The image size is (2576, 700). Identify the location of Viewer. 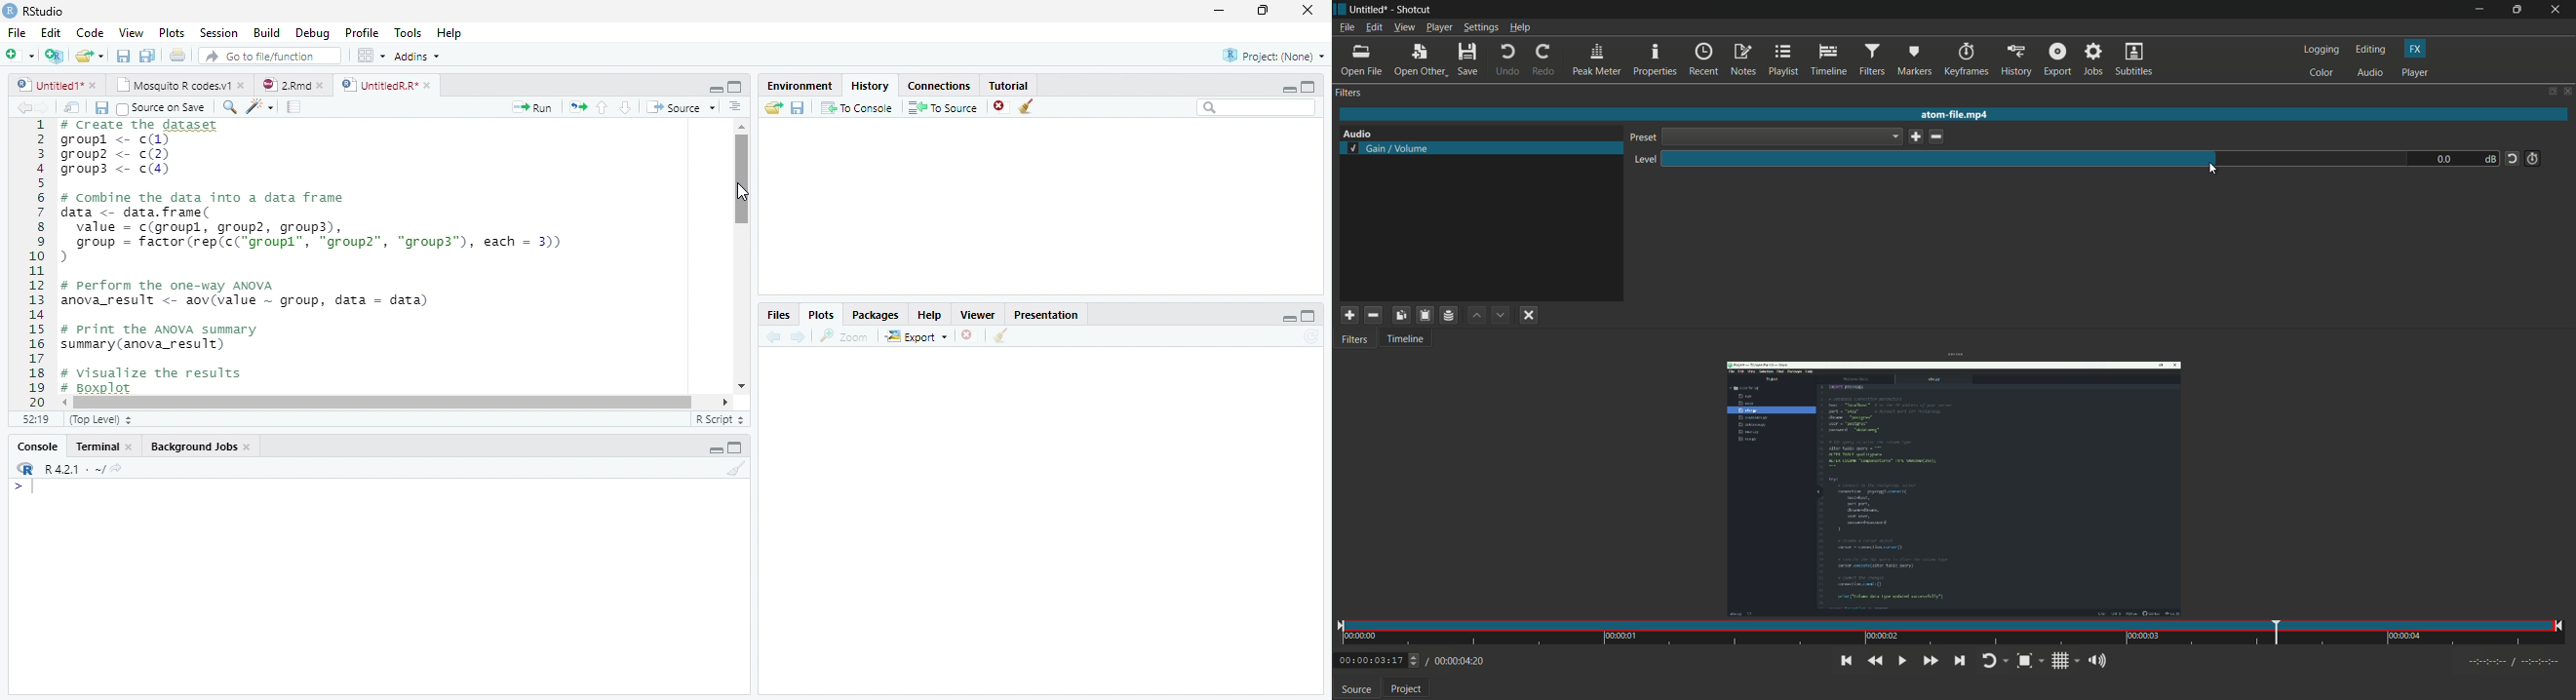
(980, 314).